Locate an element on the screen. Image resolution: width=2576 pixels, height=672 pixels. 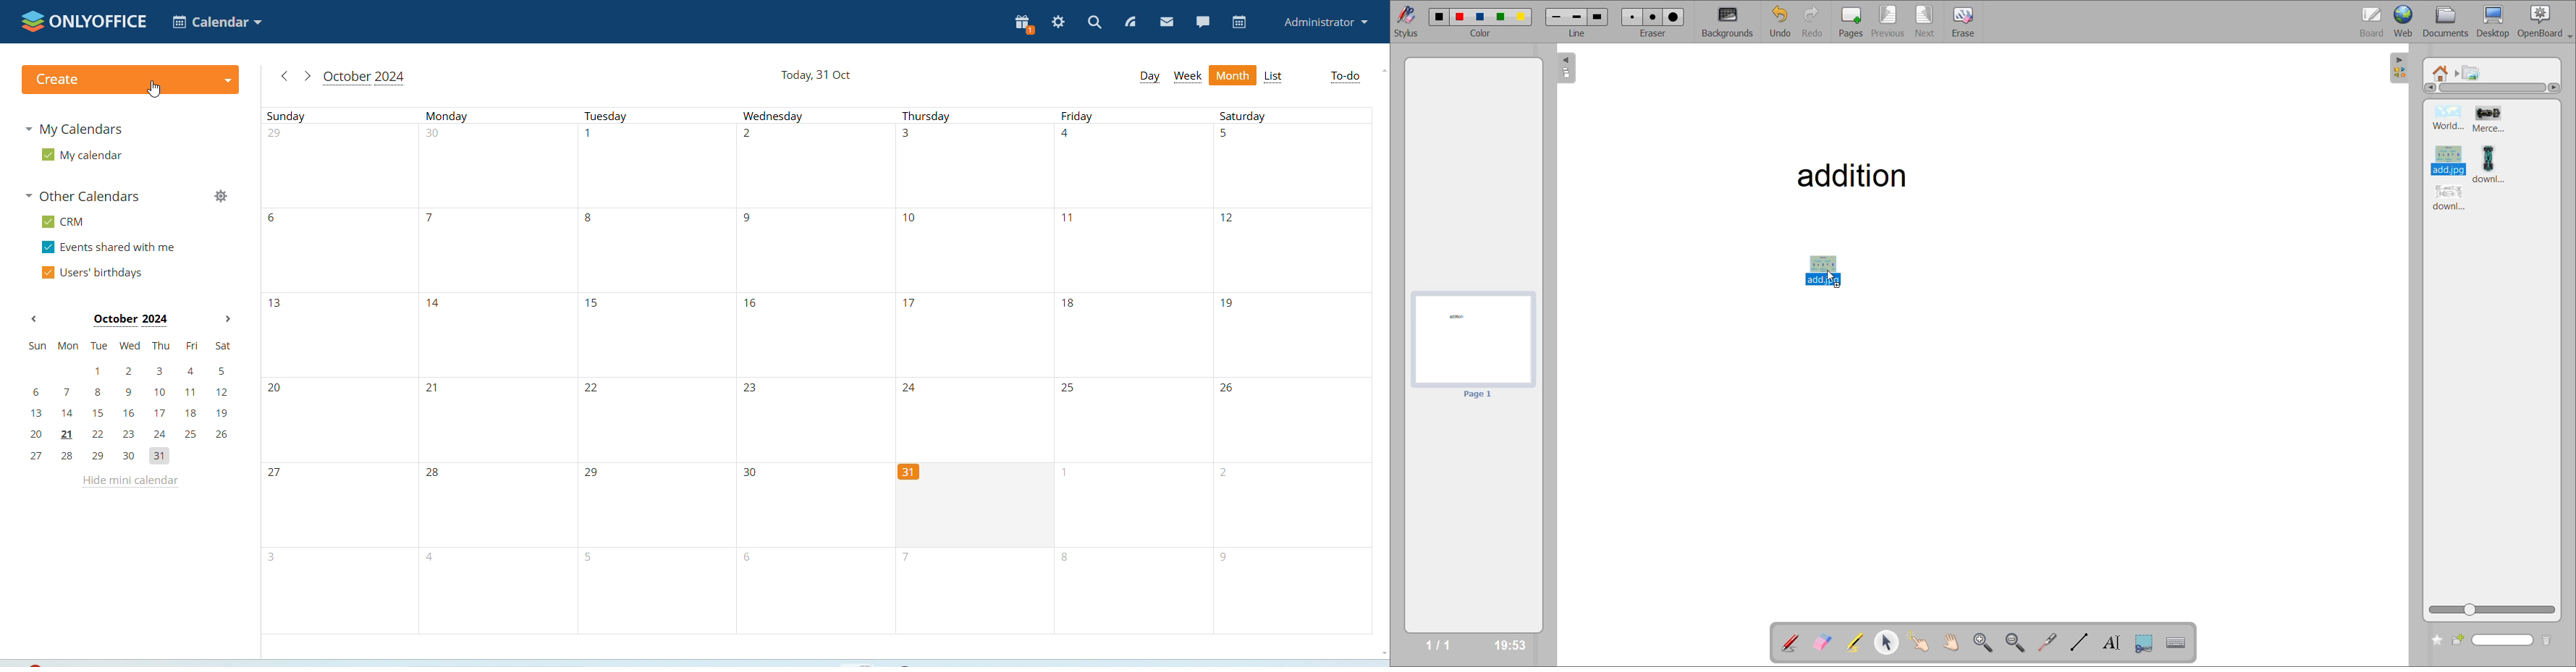
mail is located at coordinates (1167, 22).